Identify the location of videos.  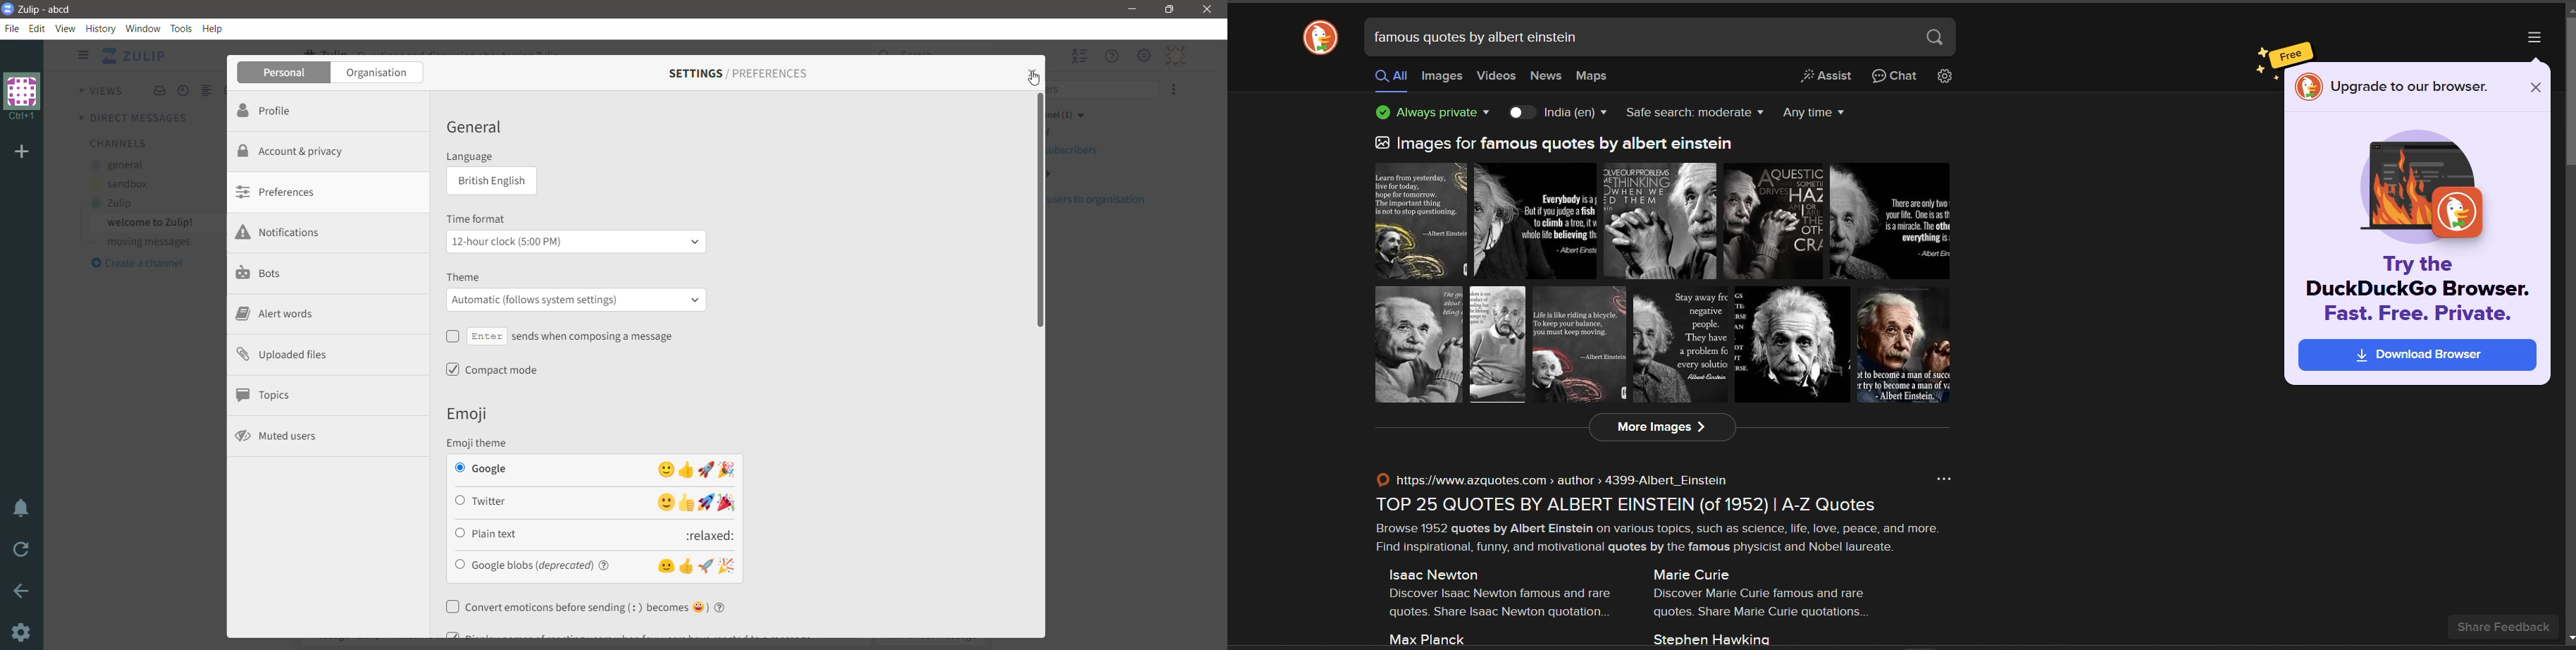
(1497, 77).